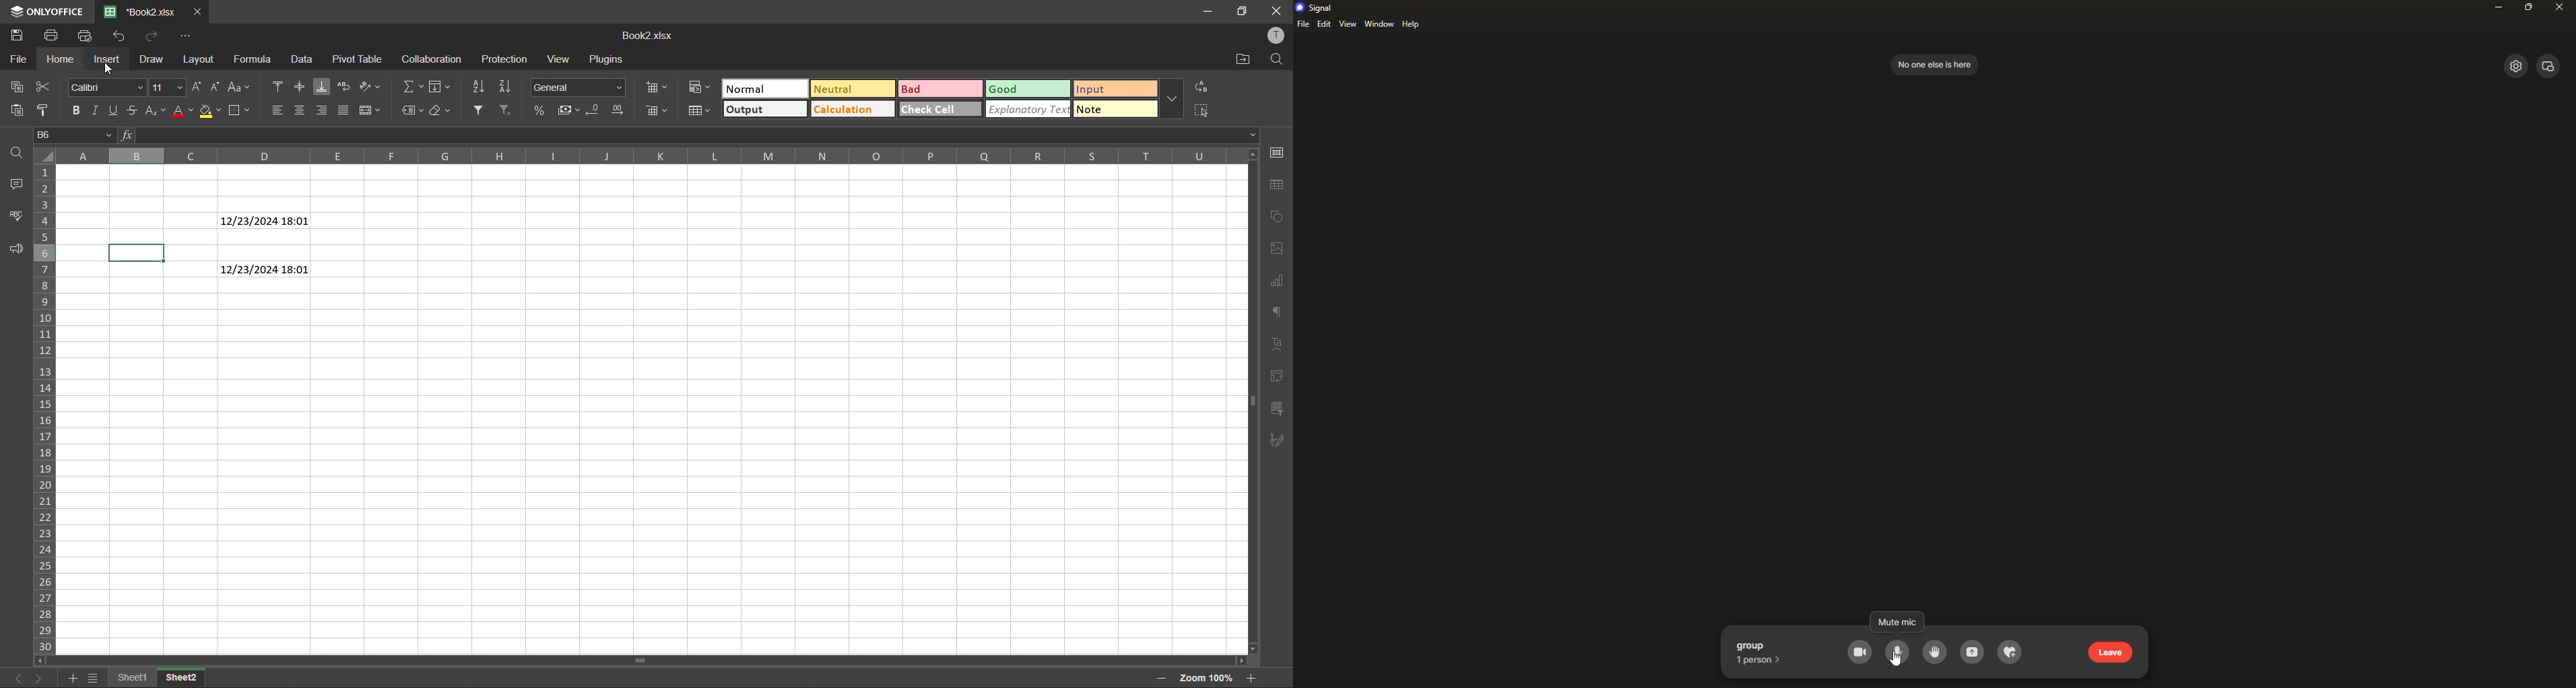  What do you see at coordinates (64, 60) in the screenshot?
I see `home` at bounding box center [64, 60].